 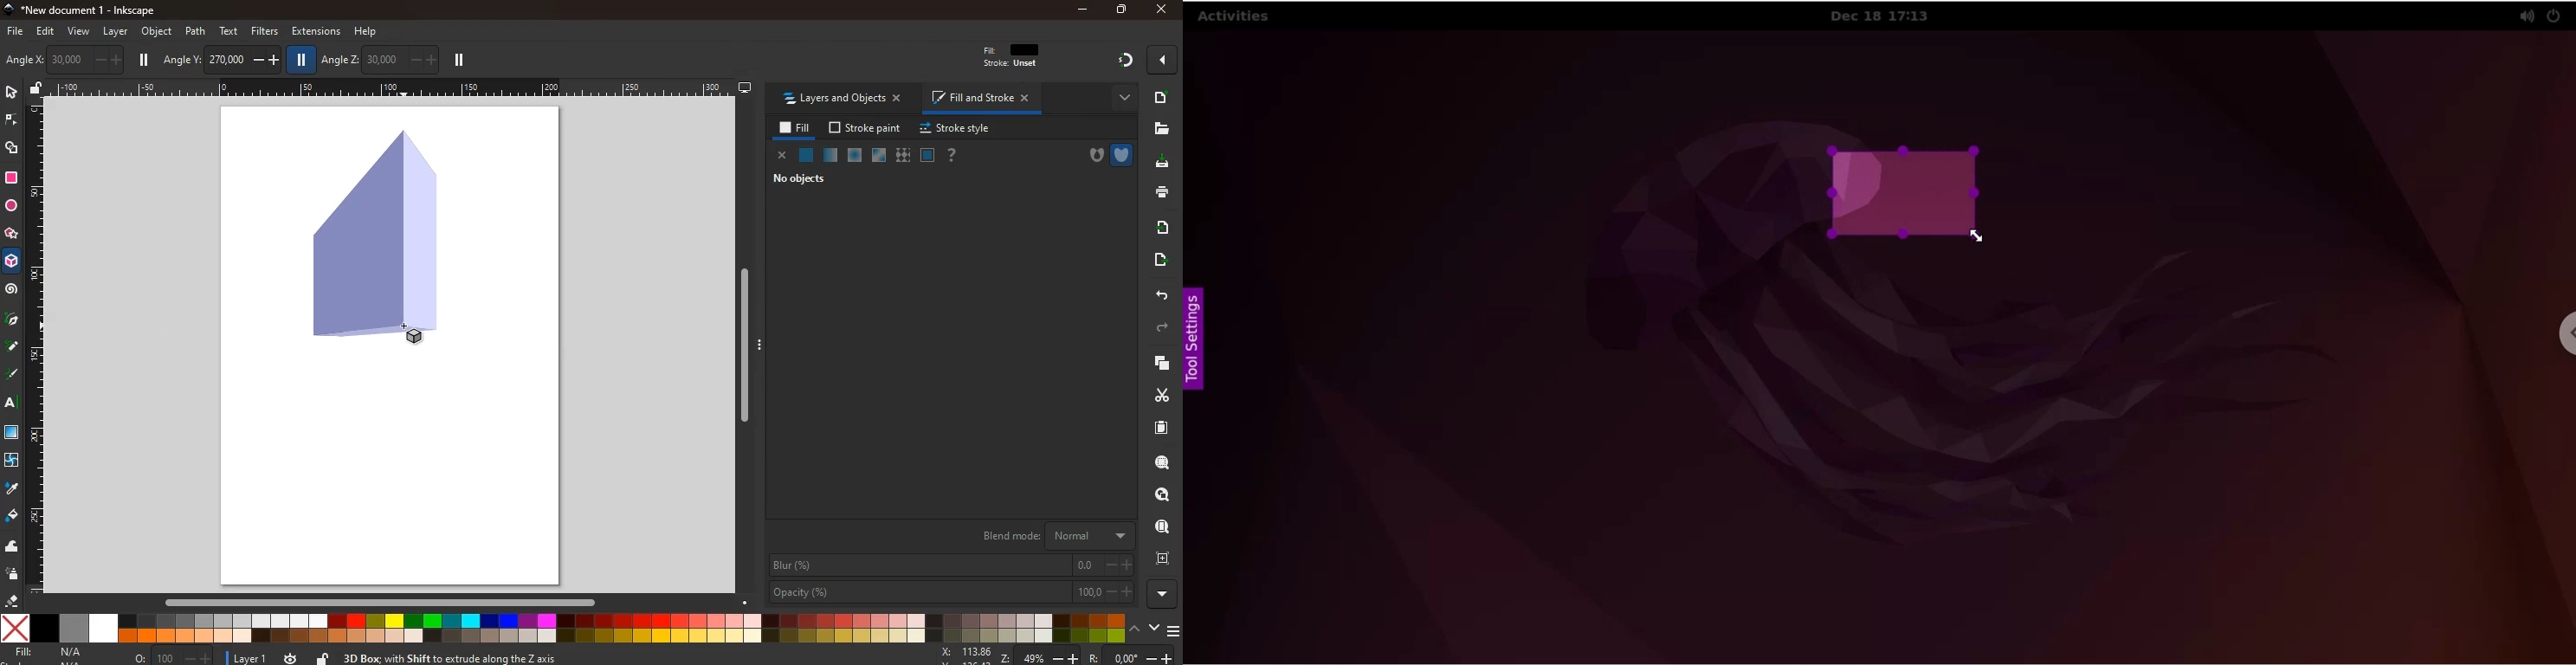 What do you see at coordinates (1159, 365) in the screenshot?
I see `layers` at bounding box center [1159, 365].